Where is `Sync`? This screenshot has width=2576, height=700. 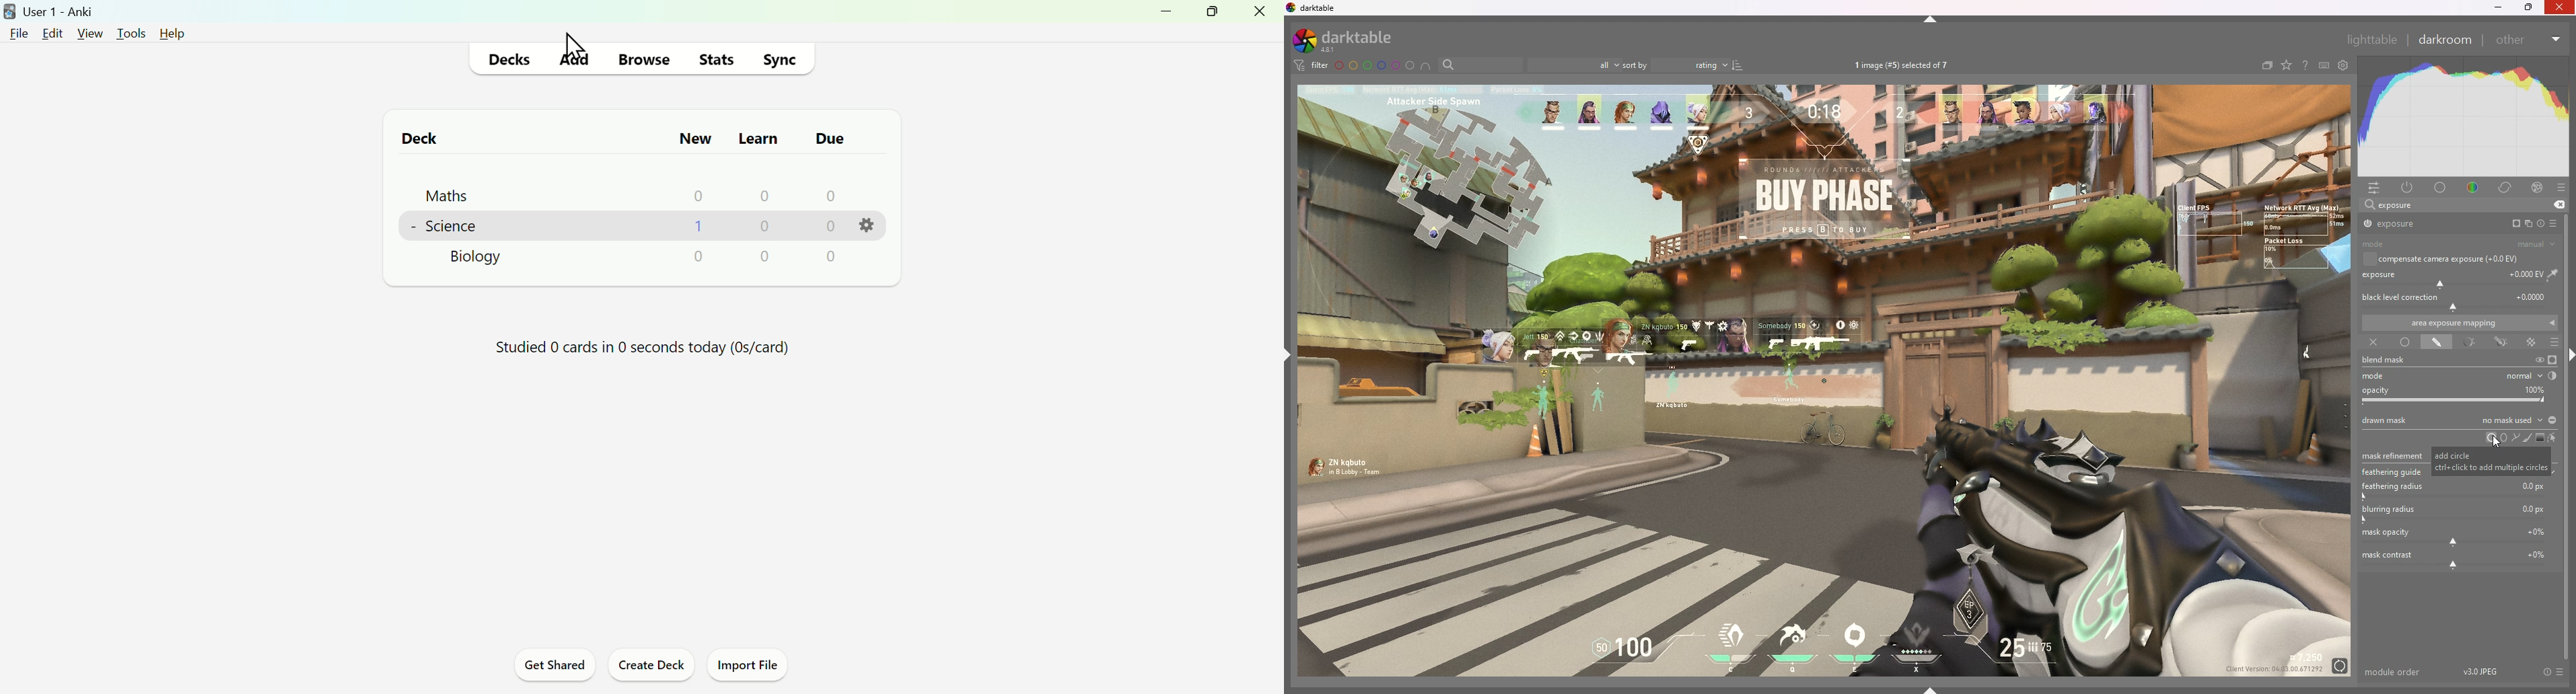
Sync is located at coordinates (779, 60).